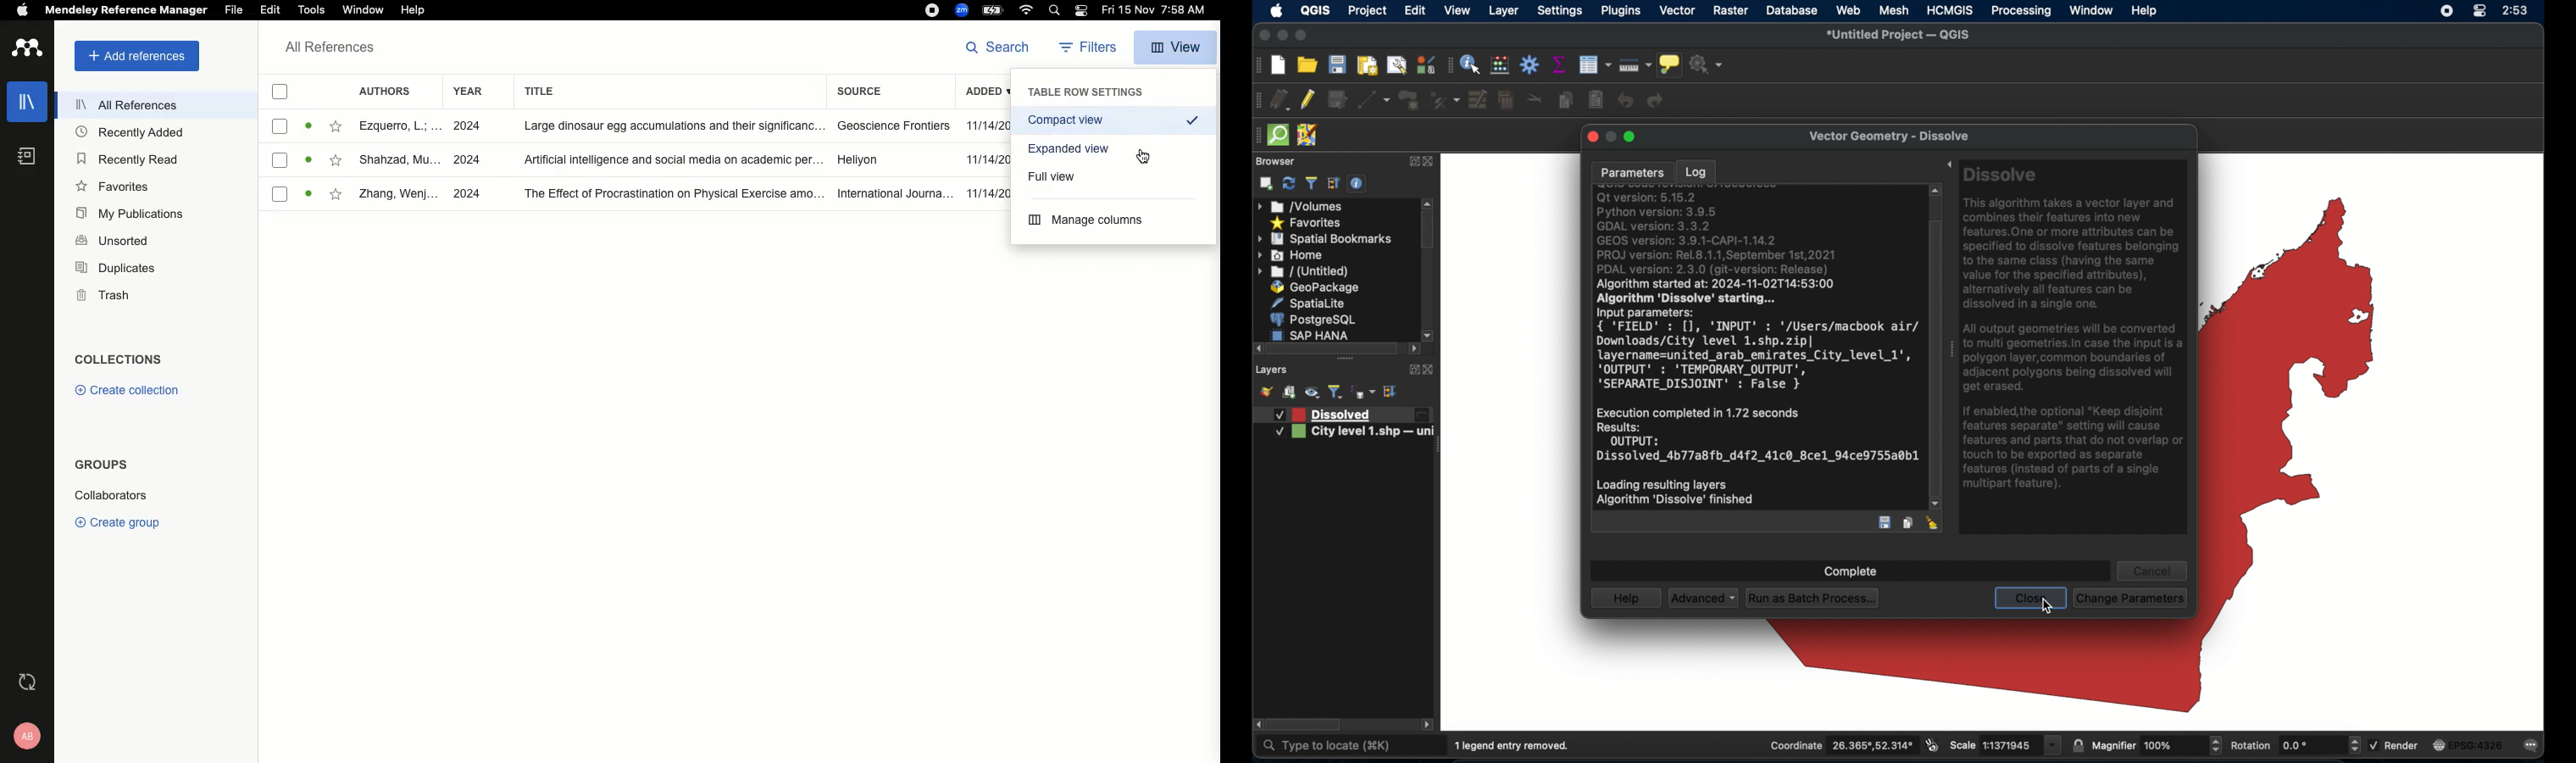 The image size is (2576, 784). What do you see at coordinates (2032, 597) in the screenshot?
I see `close` at bounding box center [2032, 597].